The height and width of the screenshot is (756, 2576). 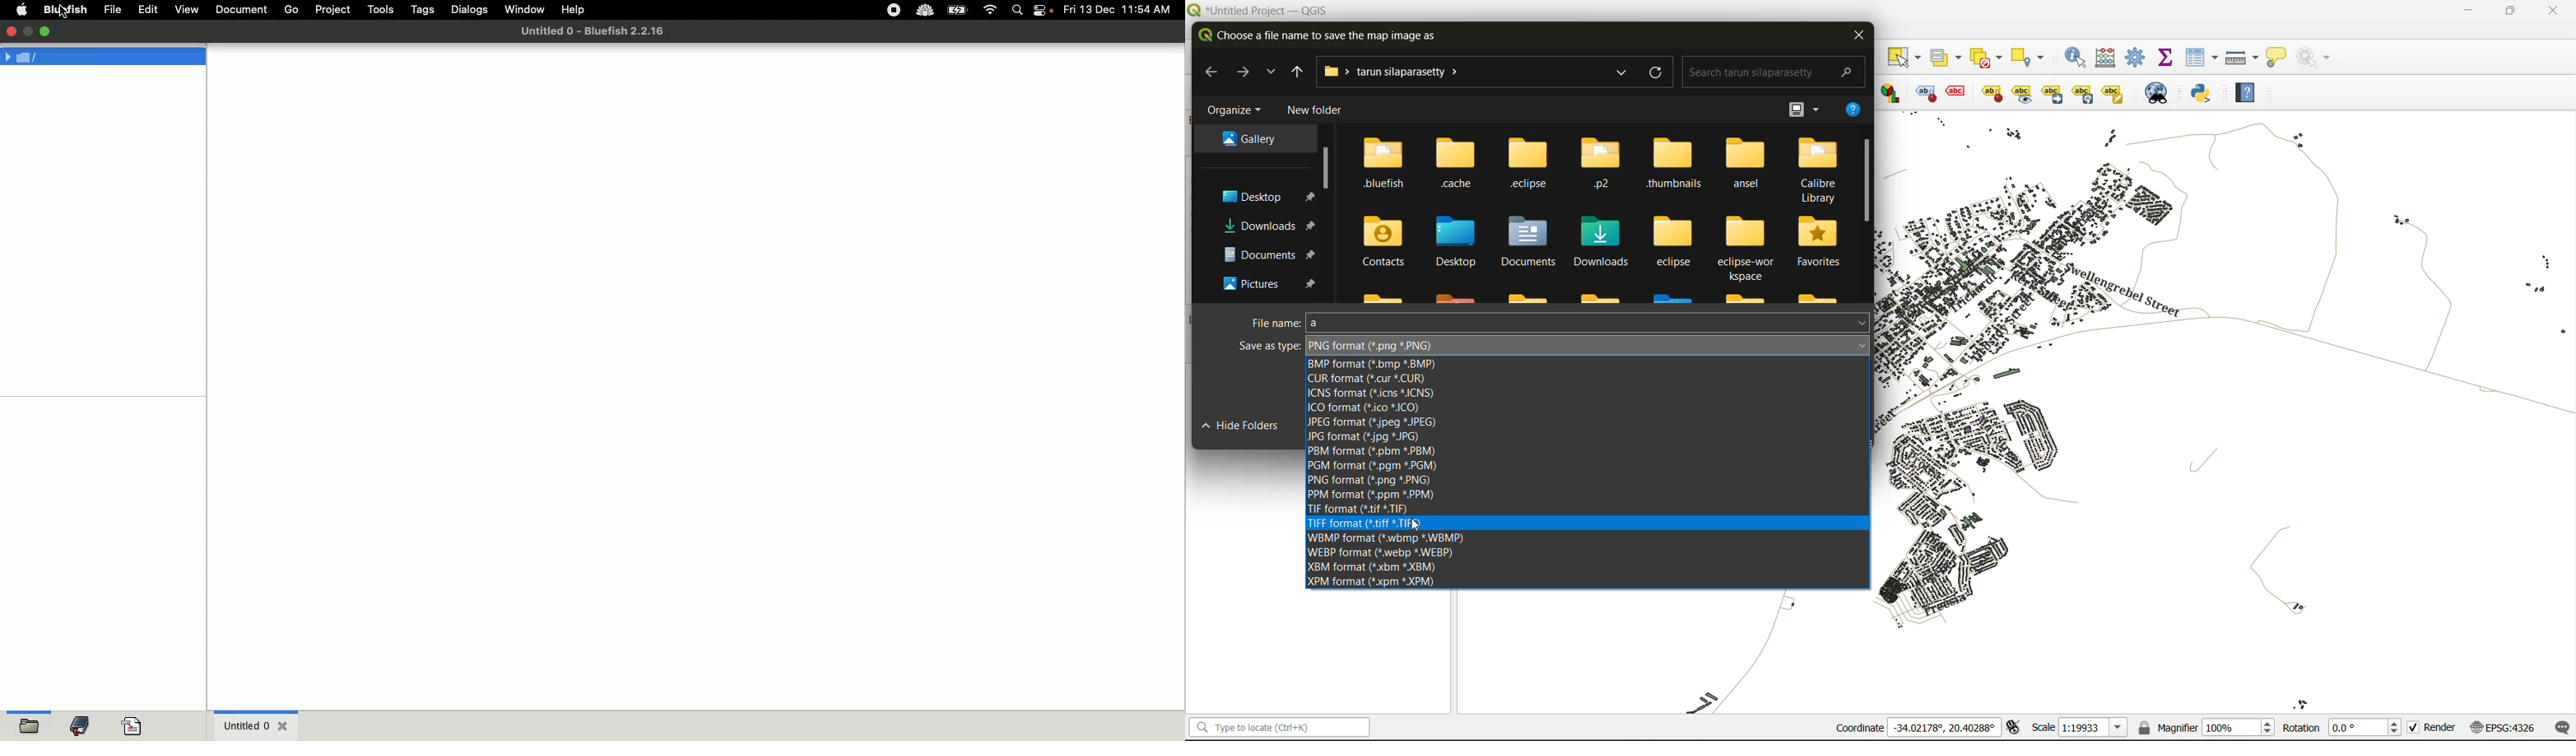 What do you see at coordinates (26, 726) in the screenshot?
I see `Save` at bounding box center [26, 726].